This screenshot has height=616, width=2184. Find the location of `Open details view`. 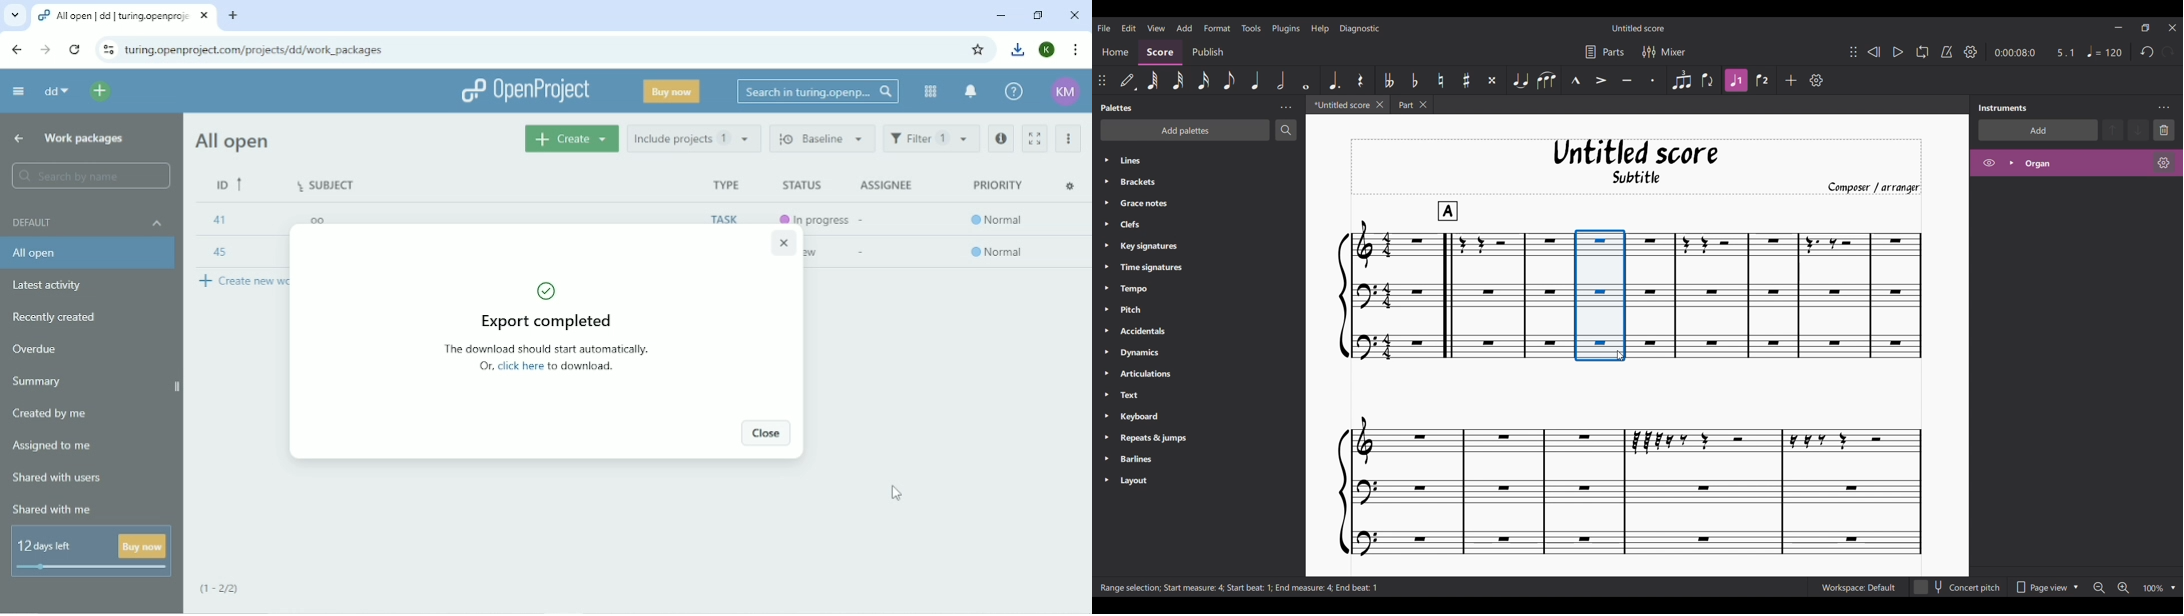

Open details view is located at coordinates (1002, 139).